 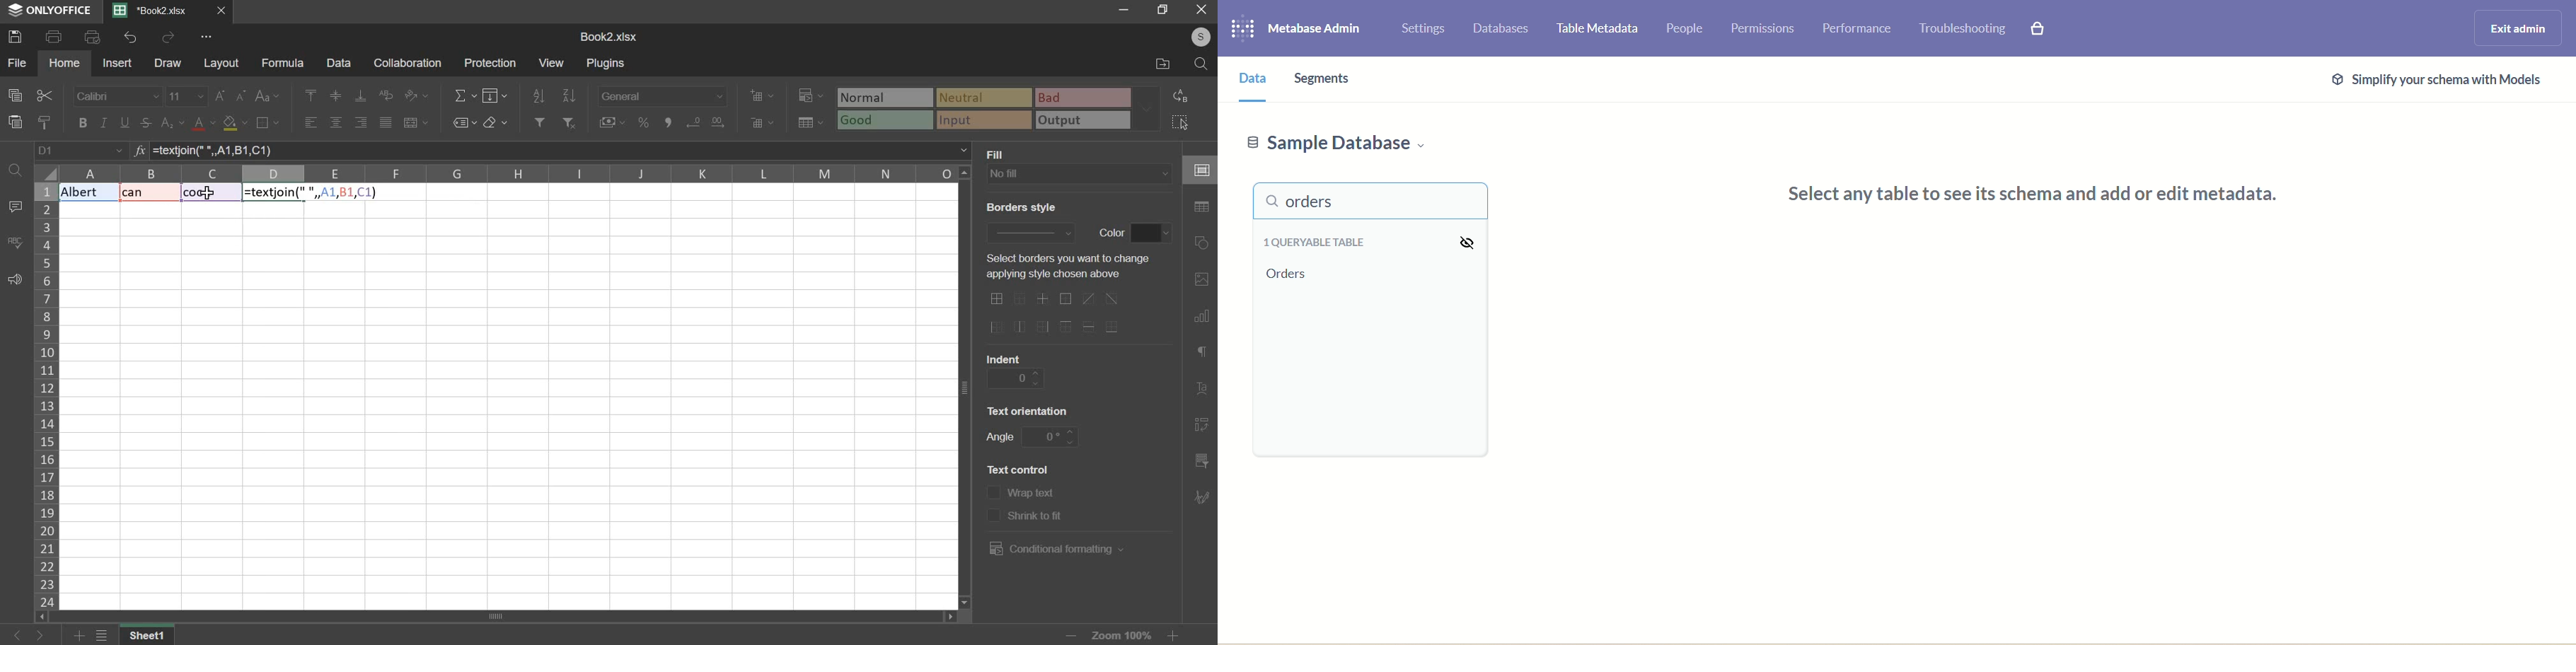 What do you see at coordinates (1201, 280) in the screenshot?
I see `picture or video` at bounding box center [1201, 280].